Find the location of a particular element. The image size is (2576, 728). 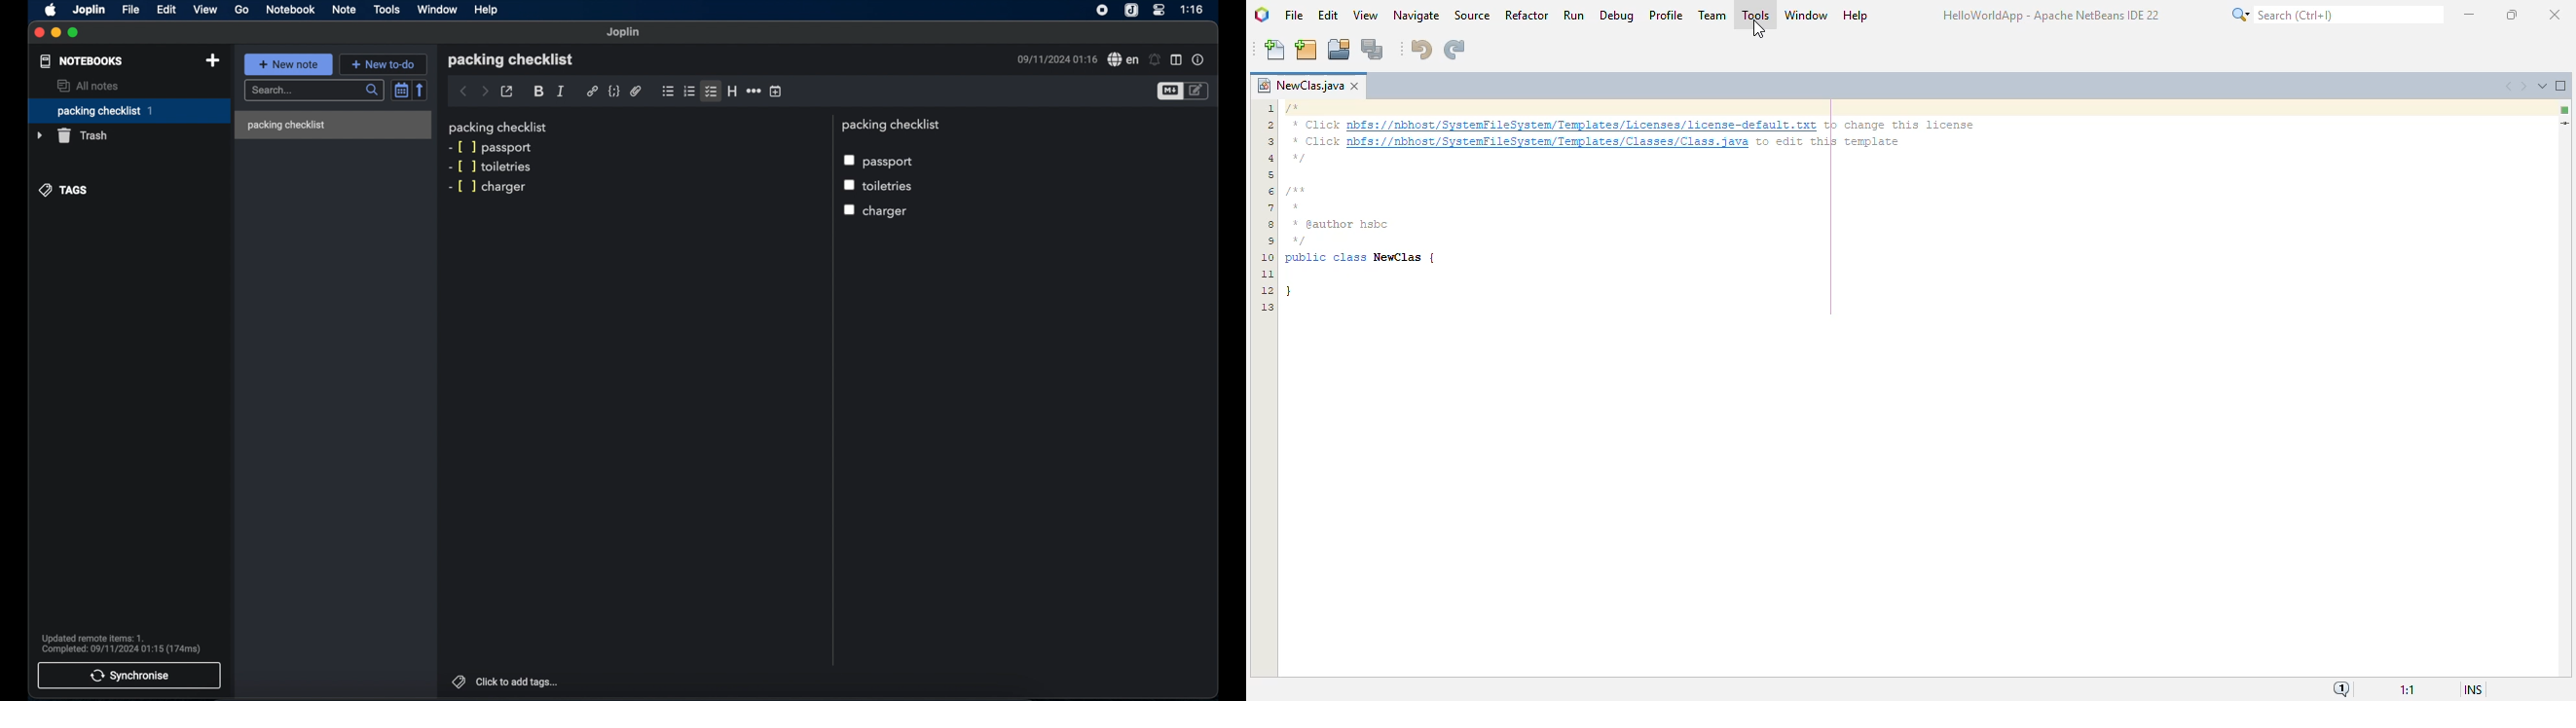

bulleted checklist is located at coordinates (668, 92).